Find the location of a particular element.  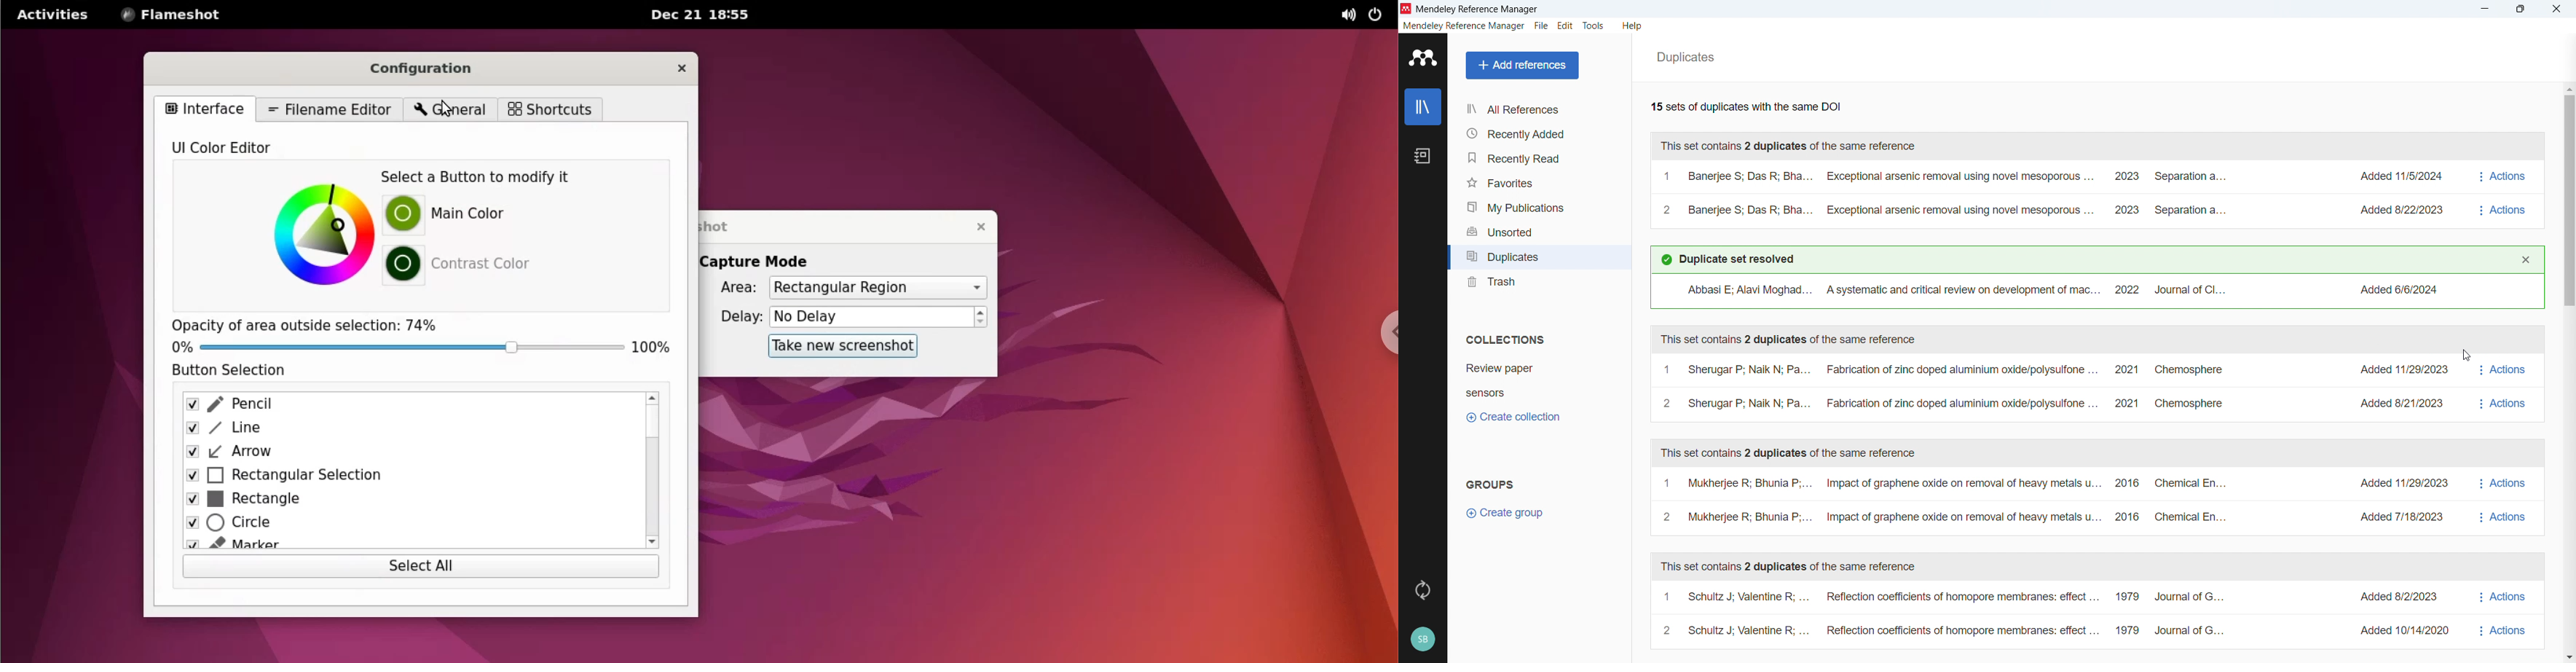

Create group  is located at coordinates (1507, 514).